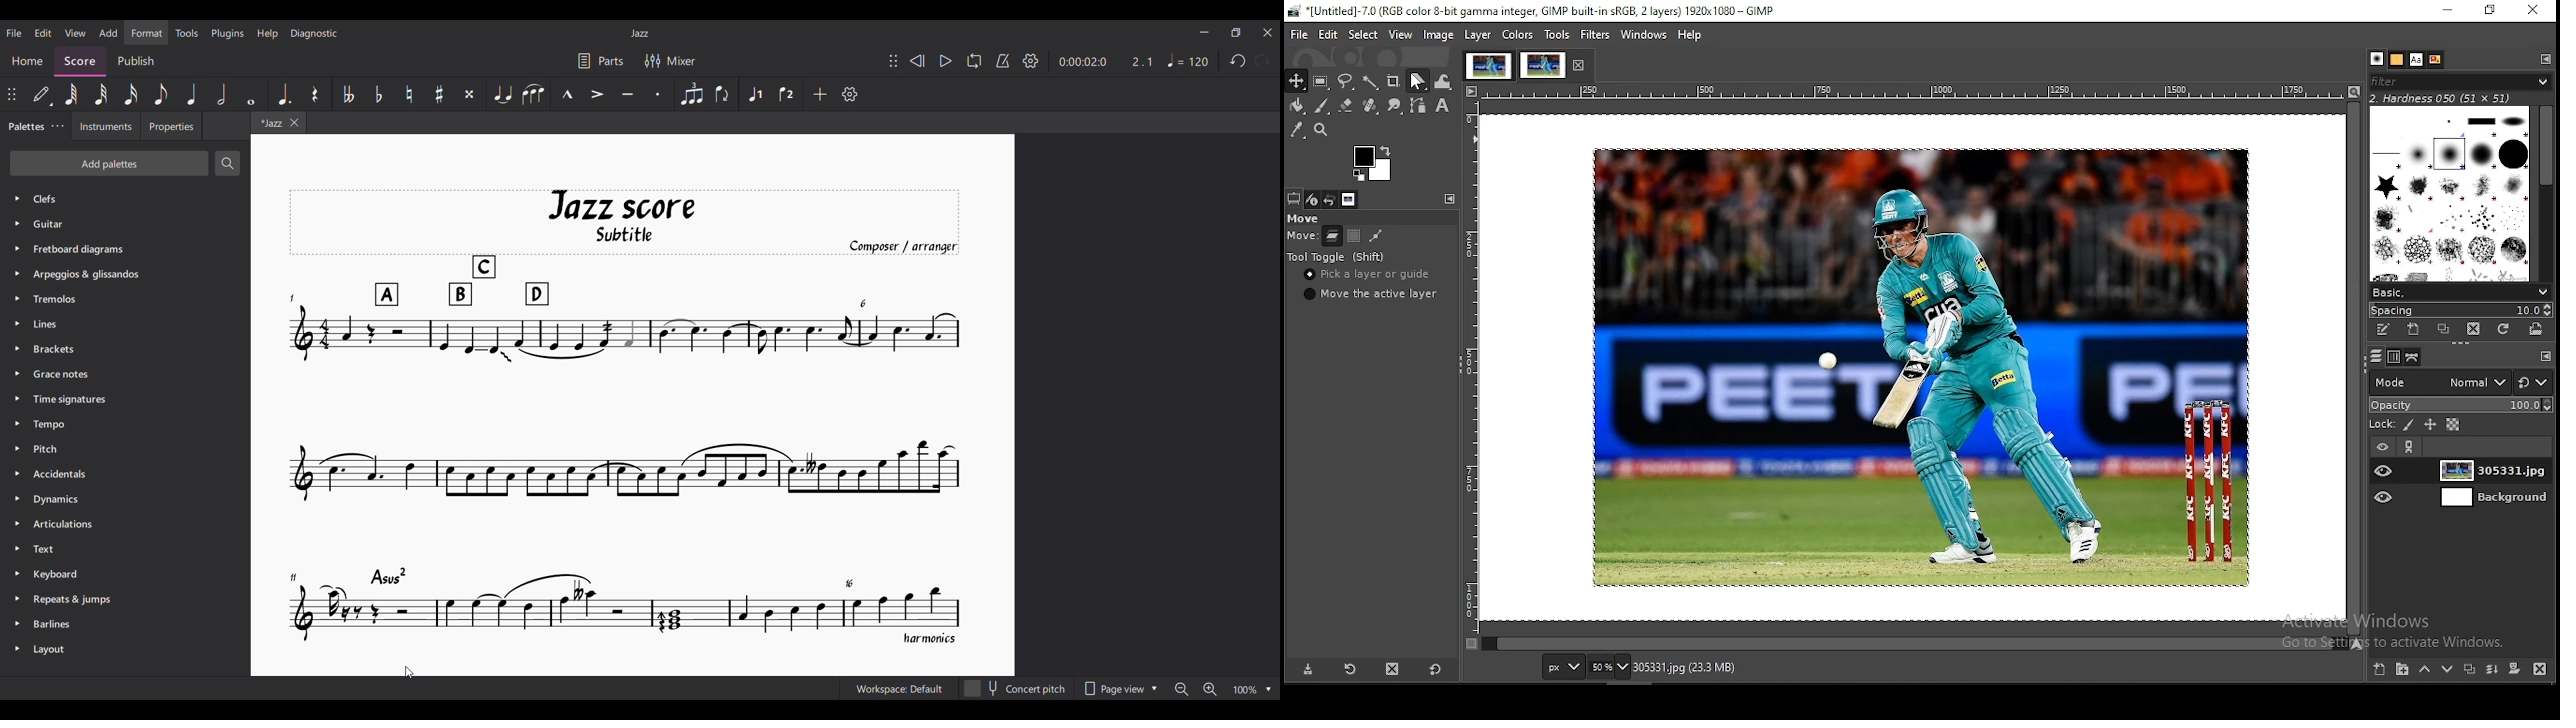 Image resolution: width=2576 pixels, height=728 pixels. I want to click on View menu, so click(75, 33).